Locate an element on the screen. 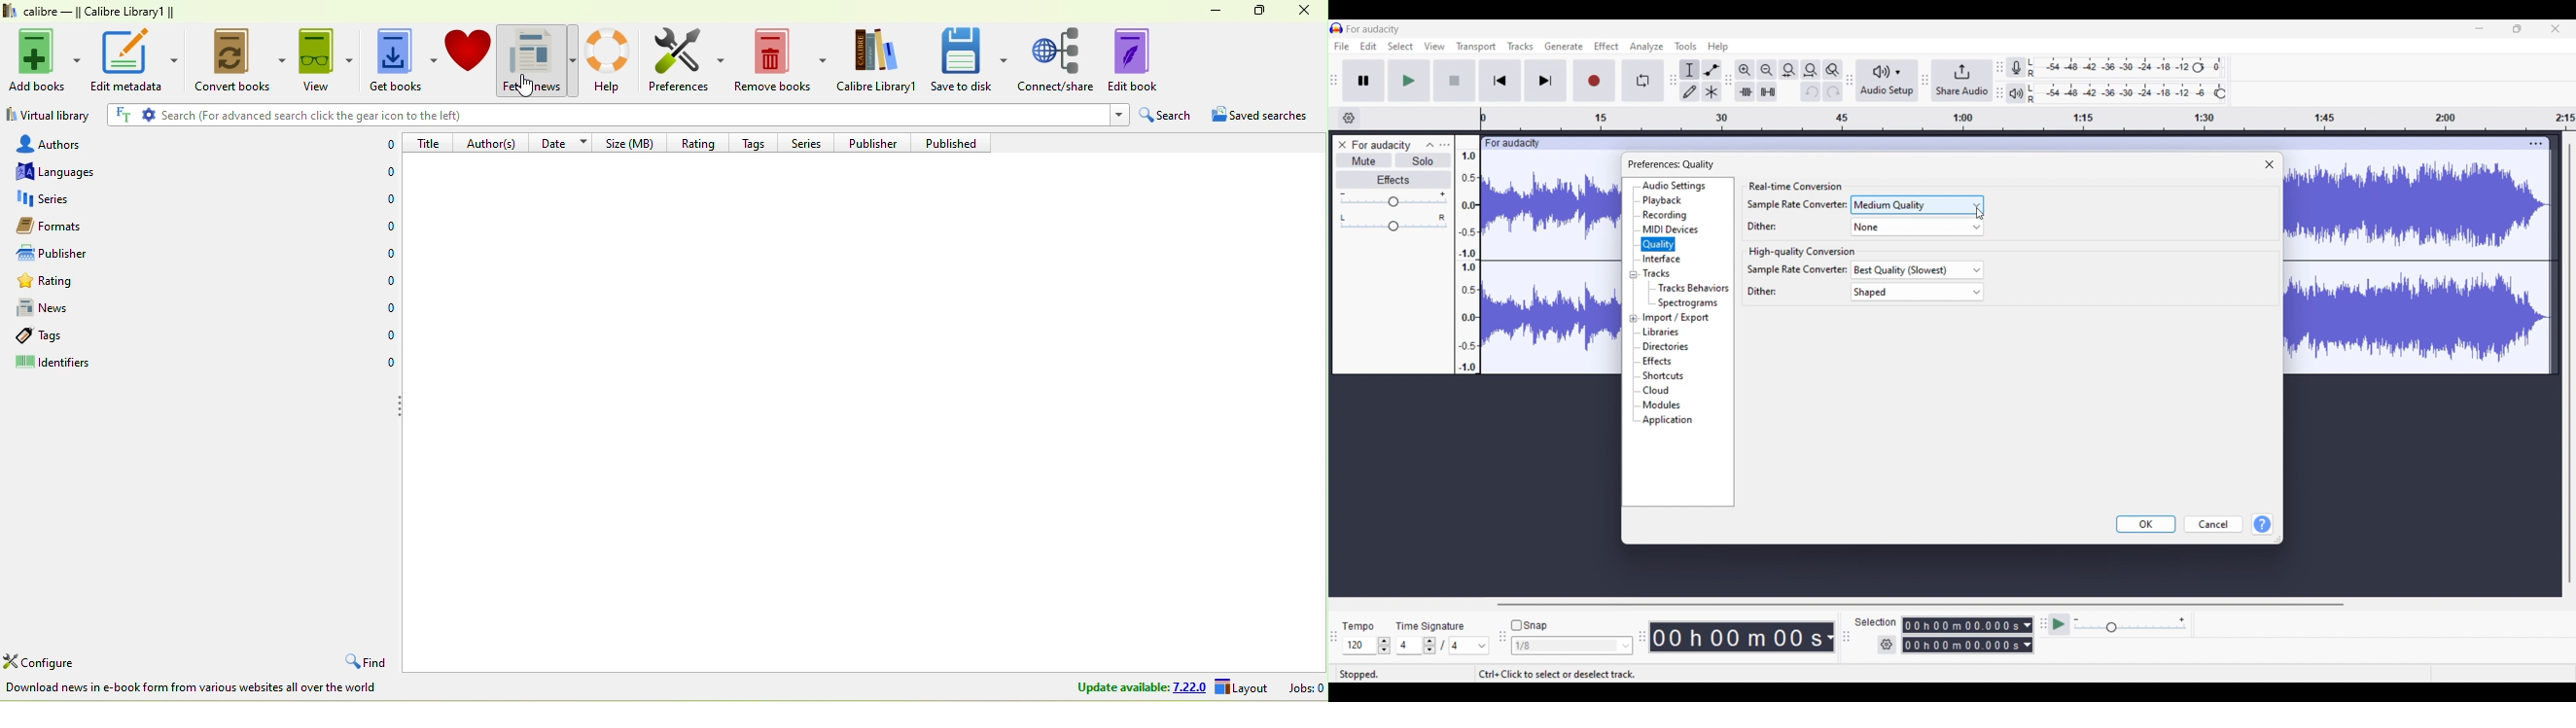 This screenshot has width=2576, height=728. save to disk is located at coordinates (962, 60).